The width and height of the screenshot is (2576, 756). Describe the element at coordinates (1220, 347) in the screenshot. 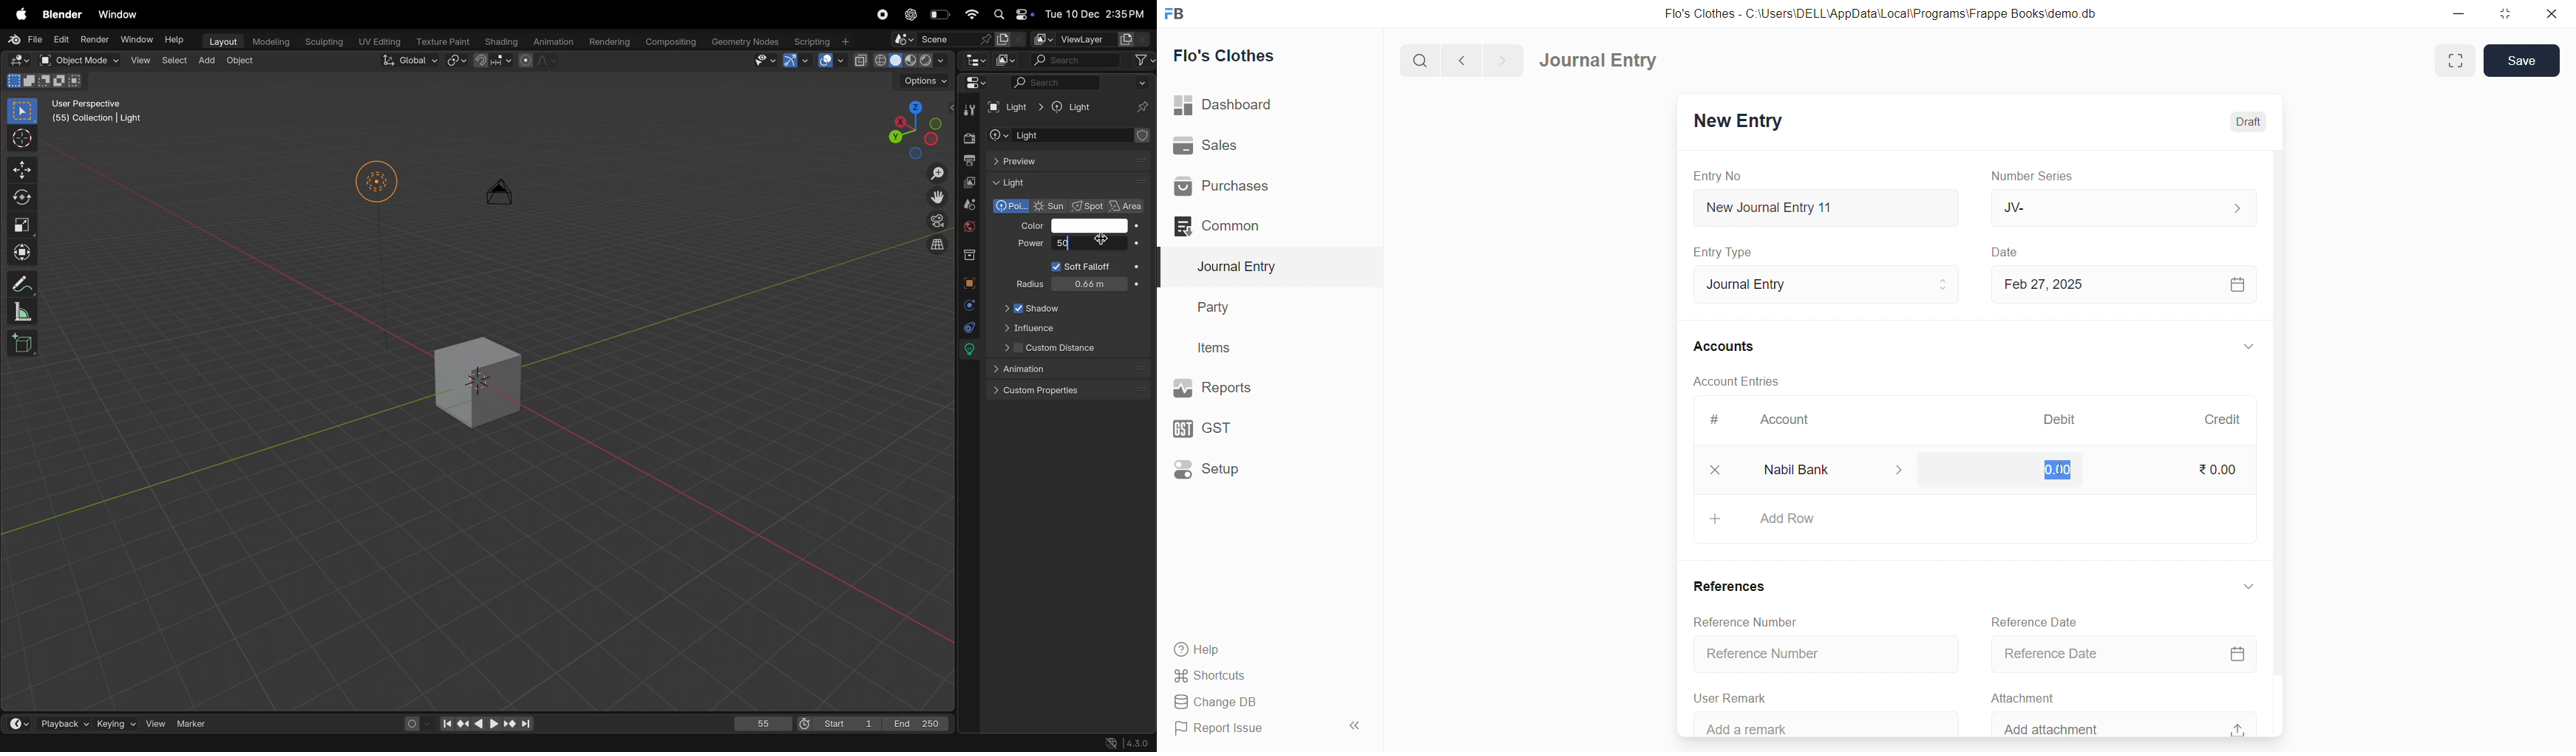

I see `Items` at that location.